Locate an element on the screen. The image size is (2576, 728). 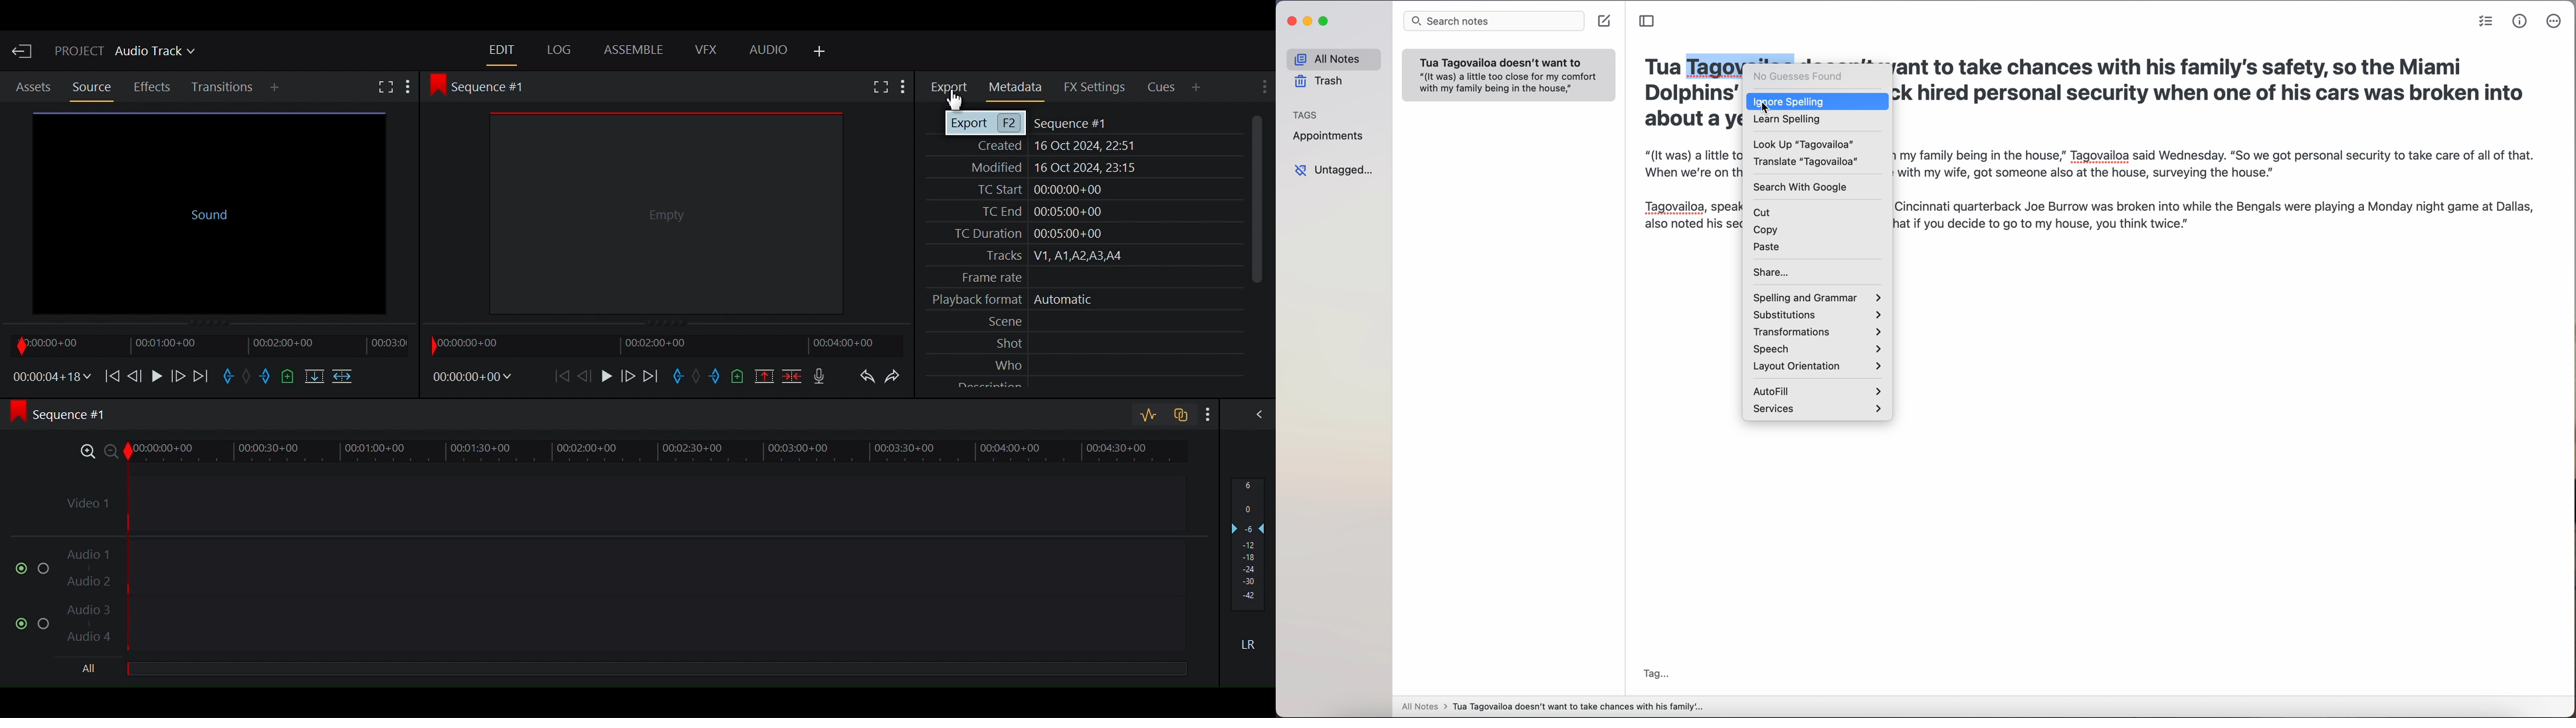
Edit is located at coordinates (502, 49).